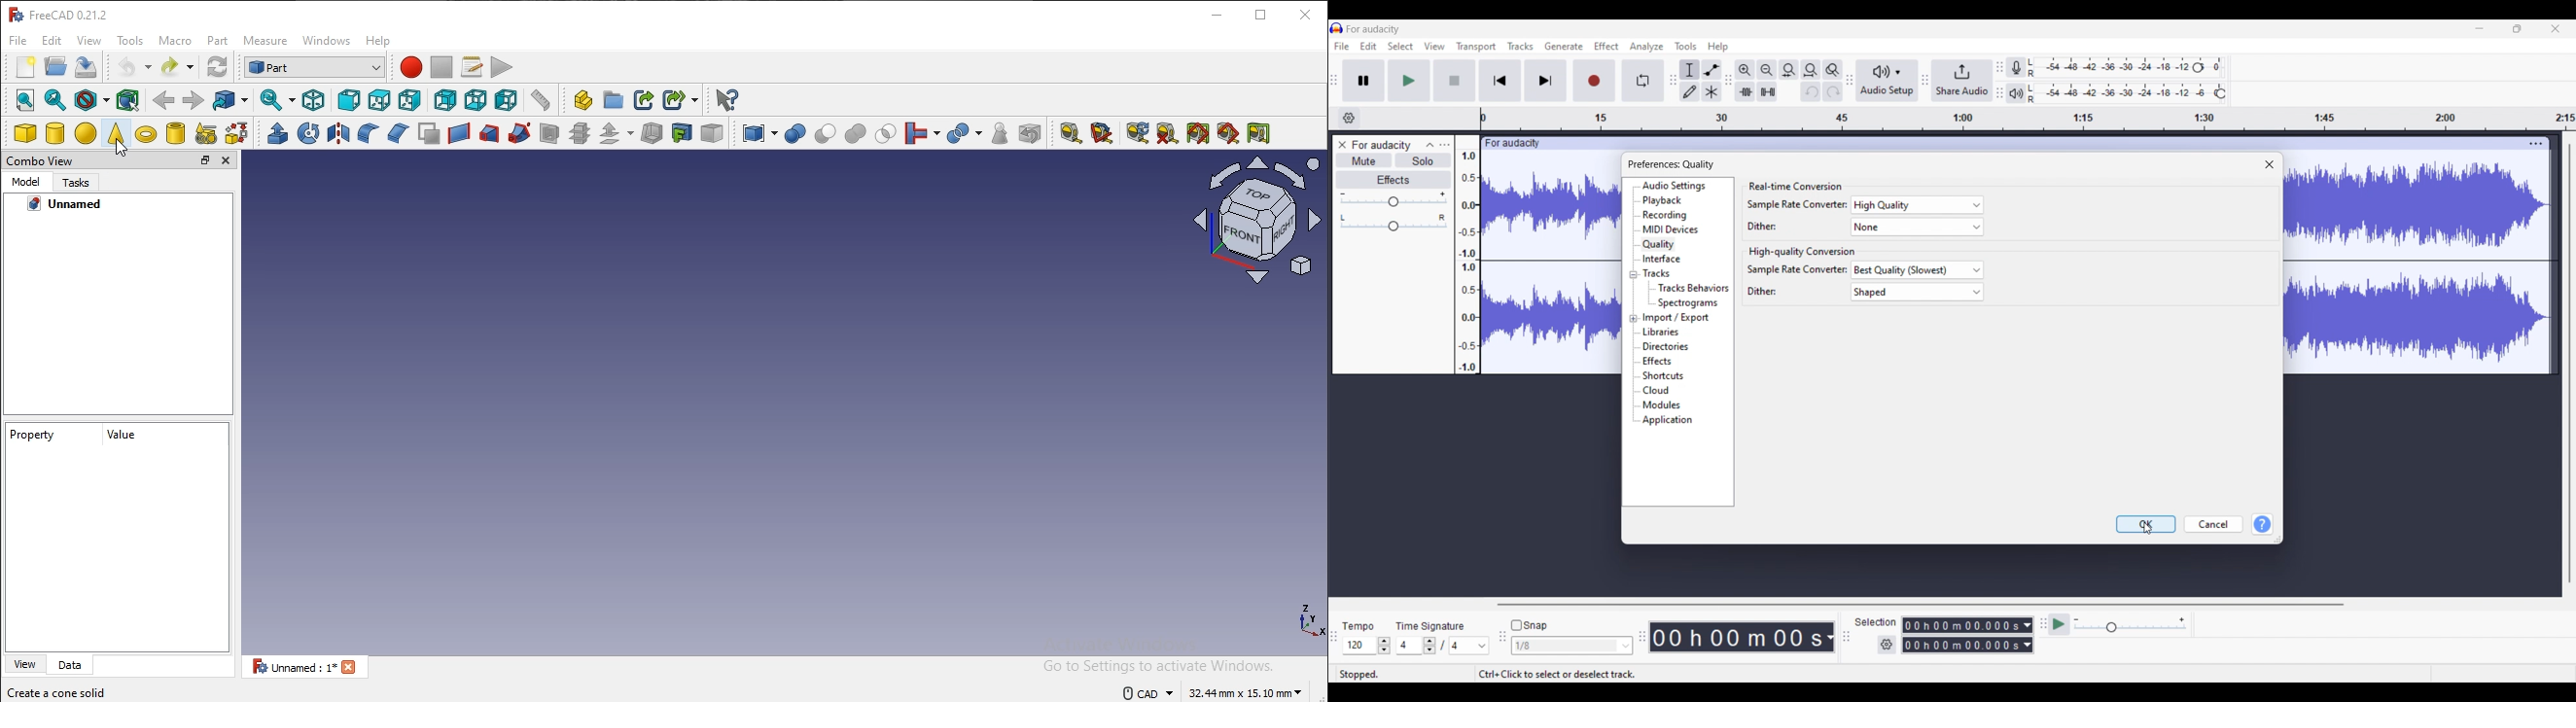 Image resolution: width=2576 pixels, height=728 pixels. Describe the element at coordinates (65, 17) in the screenshot. I see `text` at that location.